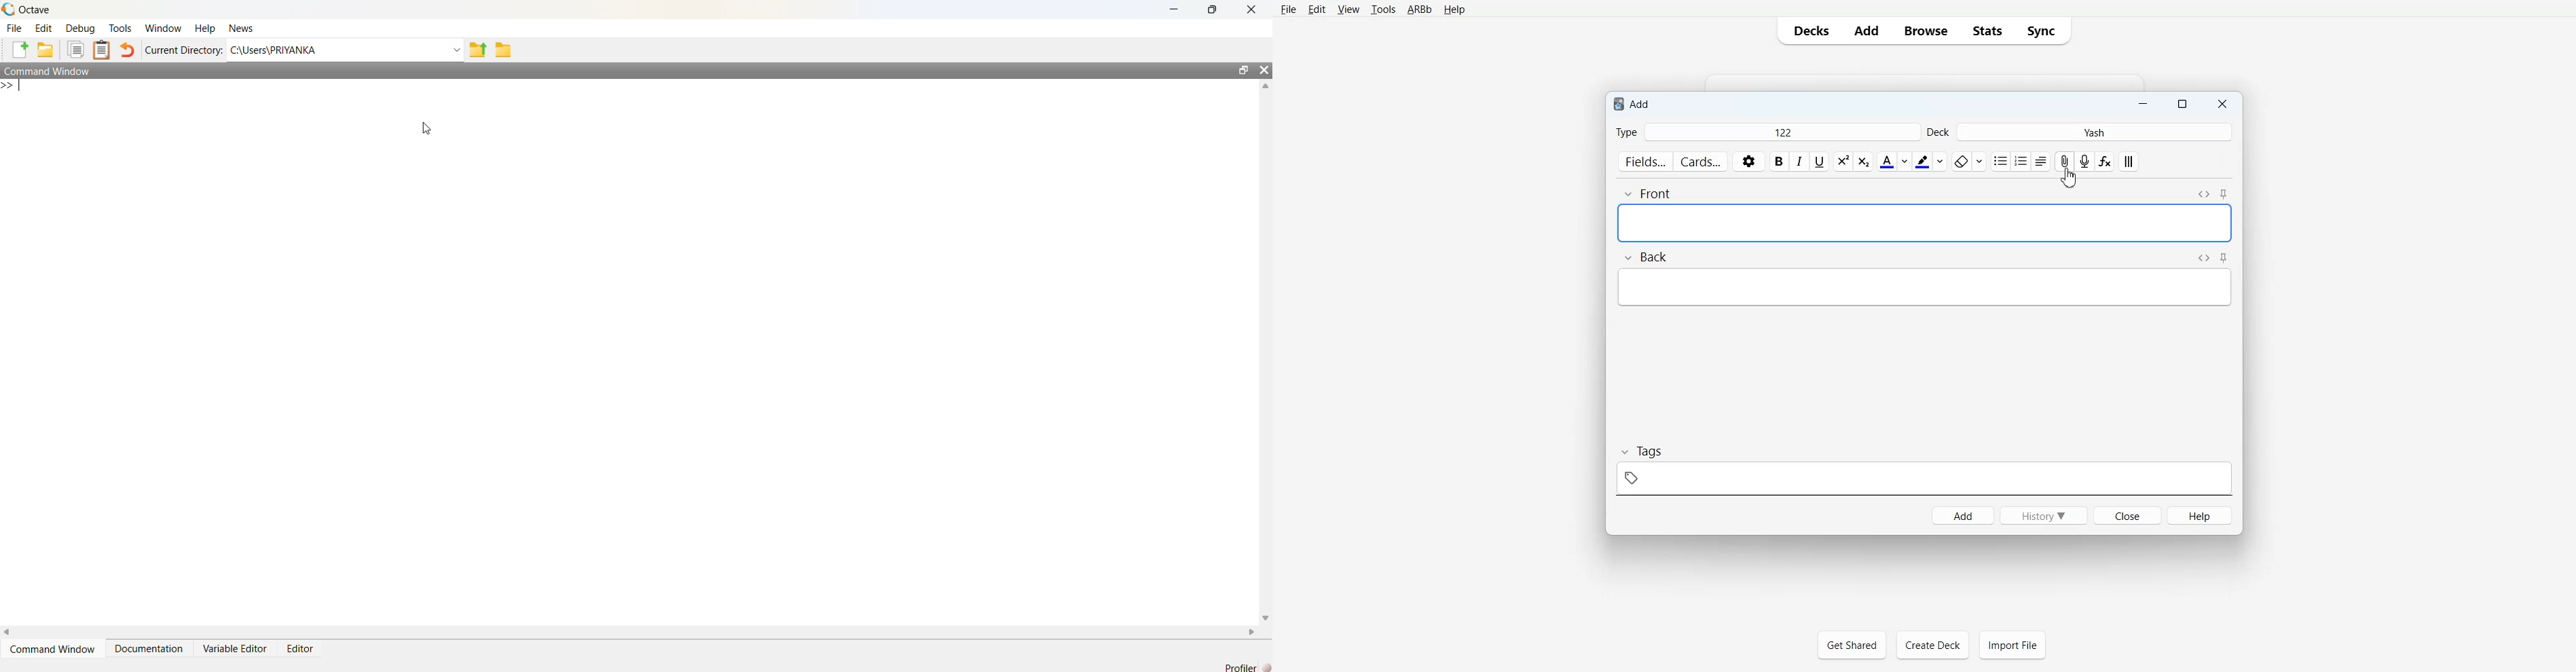 This screenshot has width=2576, height=672. Describe the element at coordinates (1869, 278) in the screenshot. I see `Back` at that location.